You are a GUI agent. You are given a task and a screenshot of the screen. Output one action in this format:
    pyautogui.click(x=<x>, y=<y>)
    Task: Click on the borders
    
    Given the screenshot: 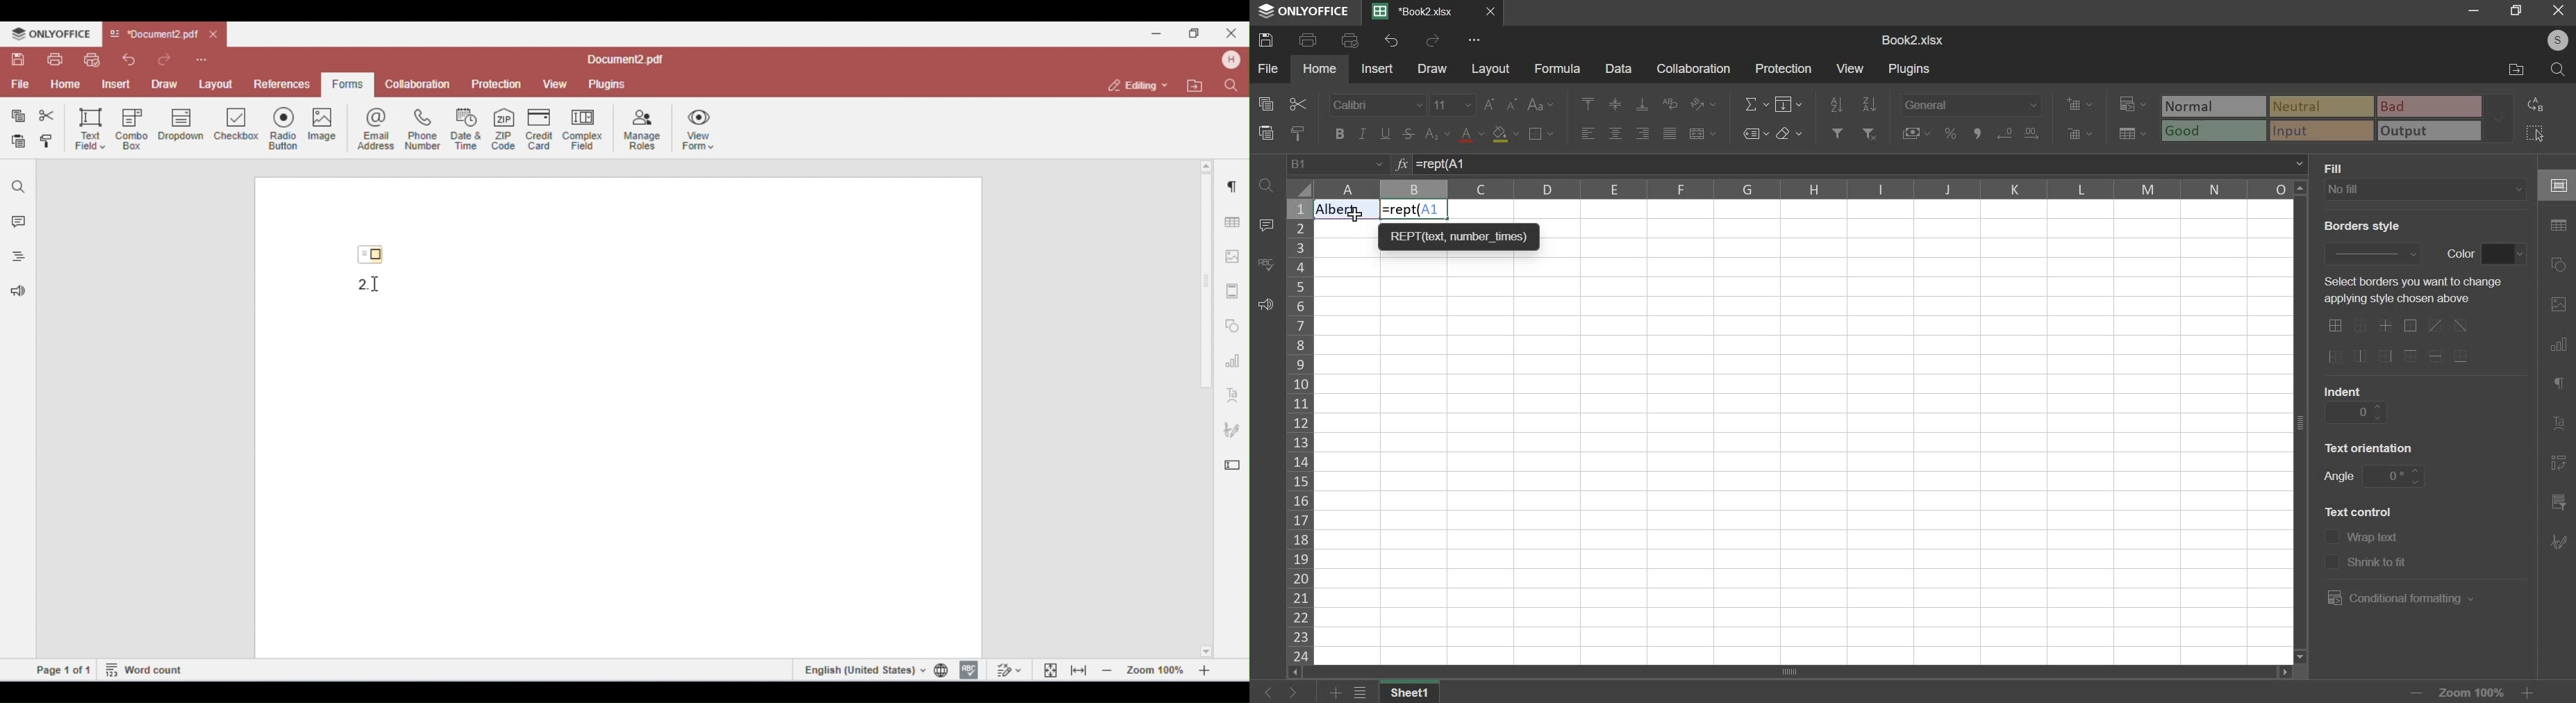 What is the action you would take?
    pyautogui.click(x=1539, y=133)
    